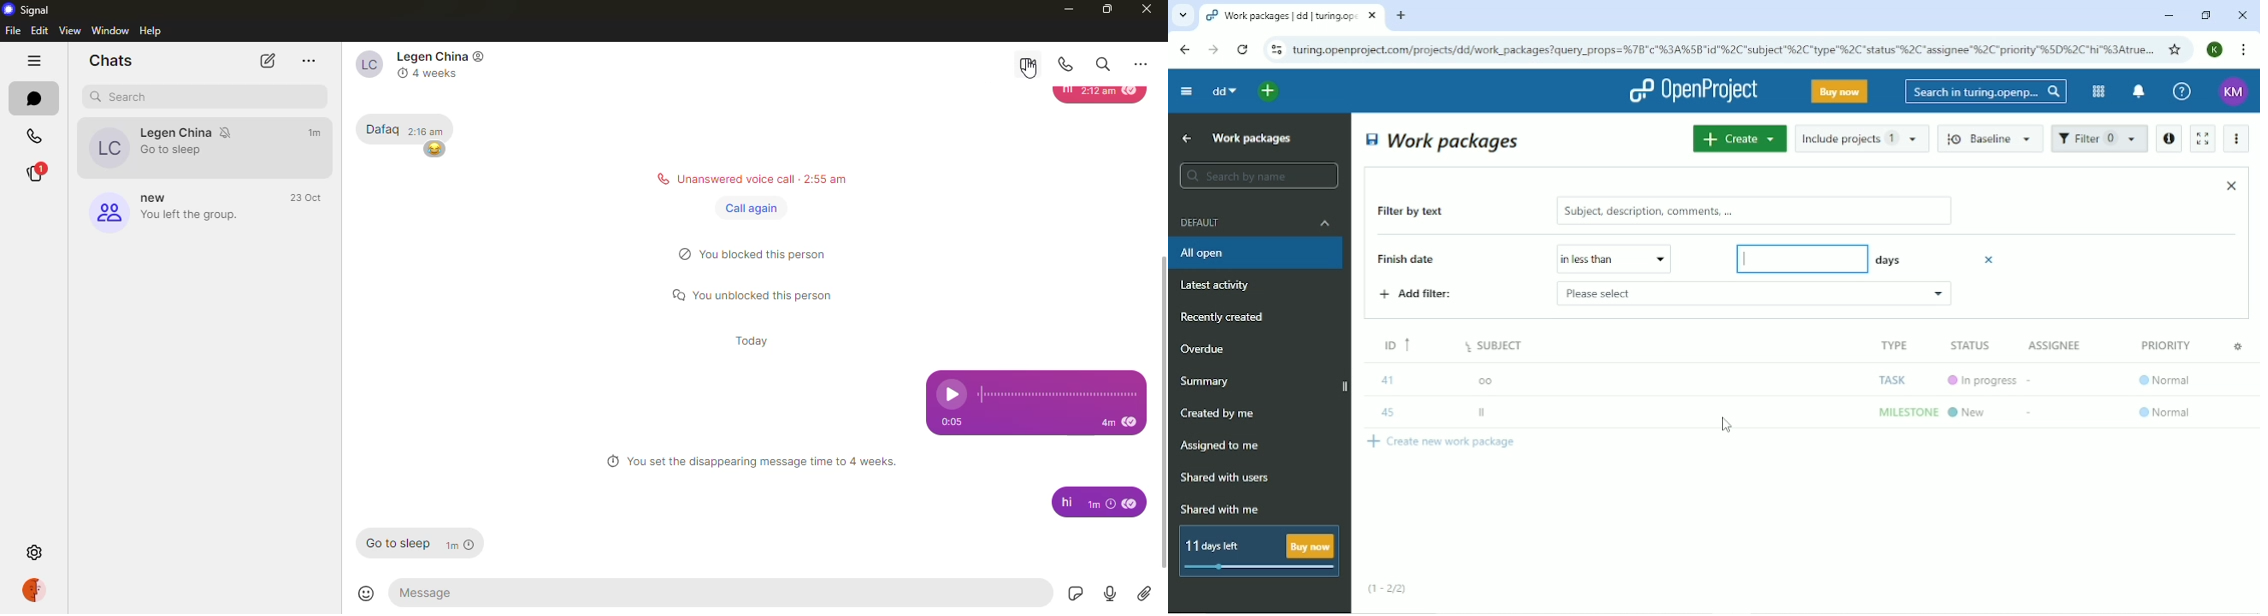  Describe the element at coordinates (304, 198) in the screenshot. I see `time` at that location.